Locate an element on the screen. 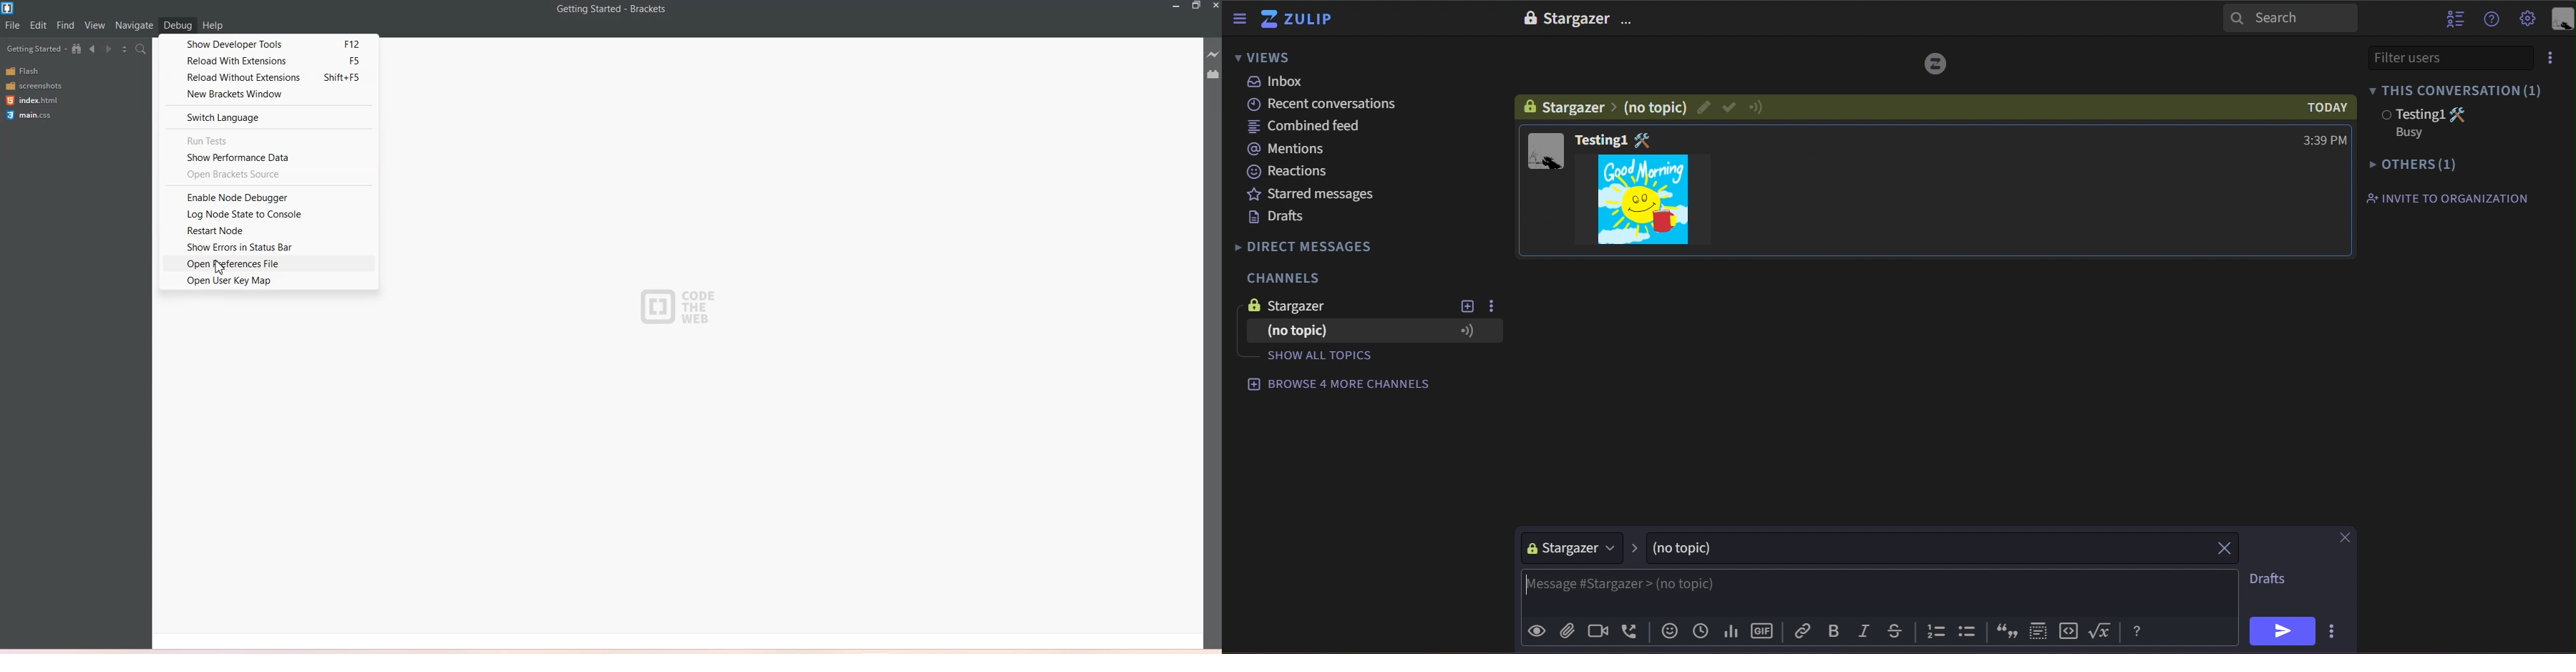  combined feed is located at coordinates (1310, 129).